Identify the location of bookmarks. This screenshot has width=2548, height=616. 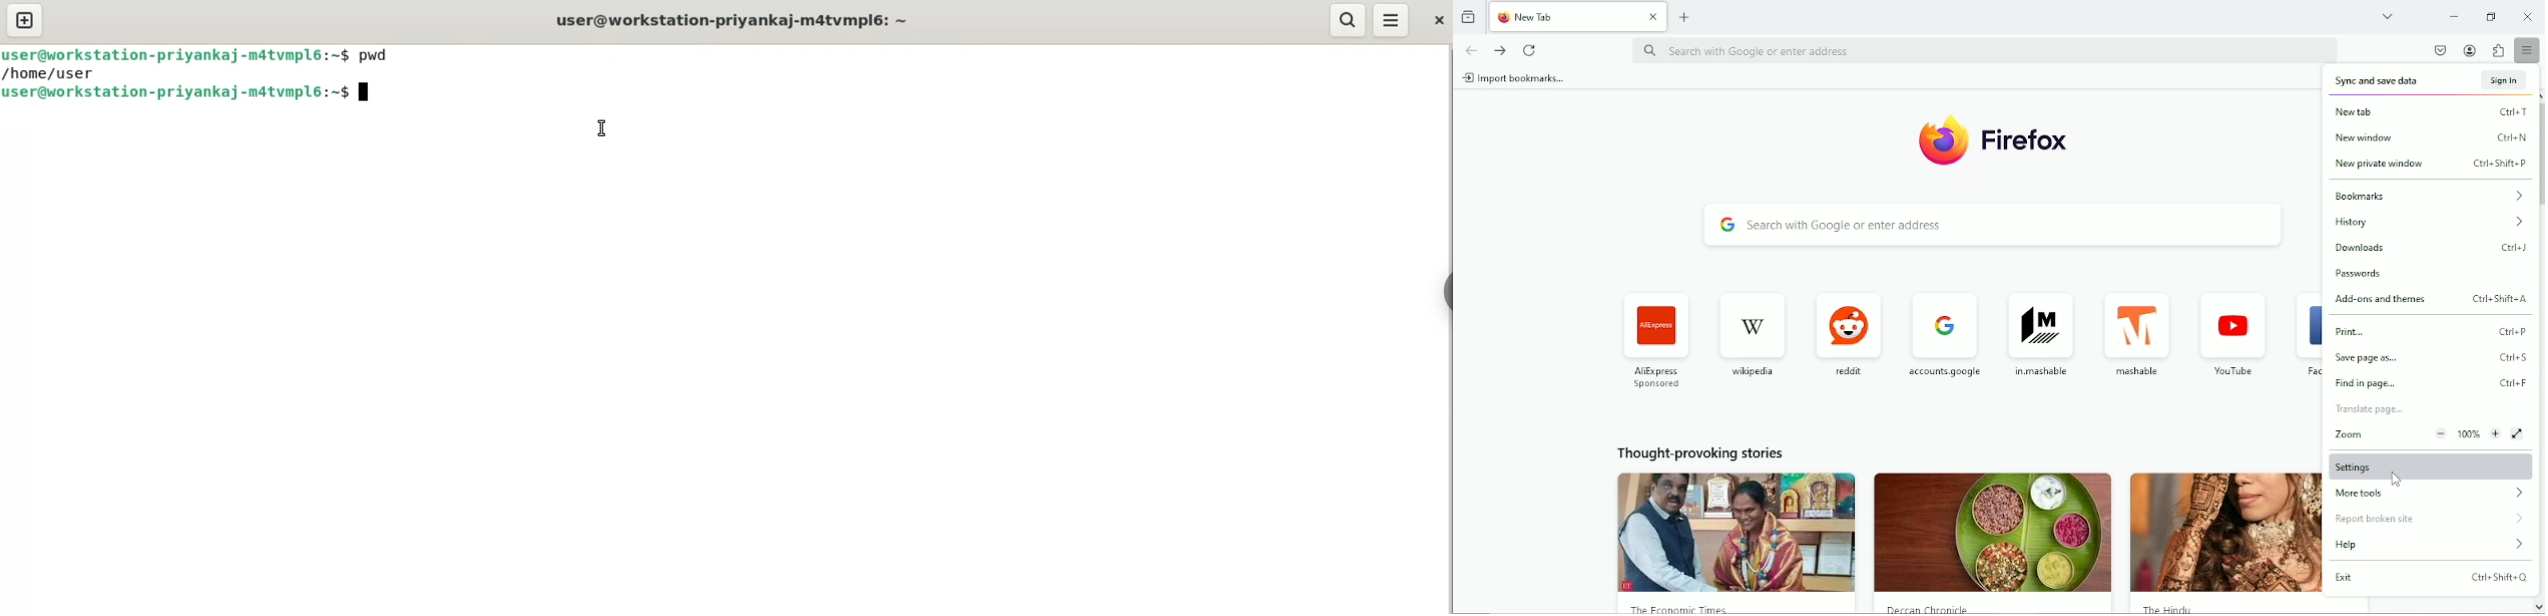
(2428, 196).